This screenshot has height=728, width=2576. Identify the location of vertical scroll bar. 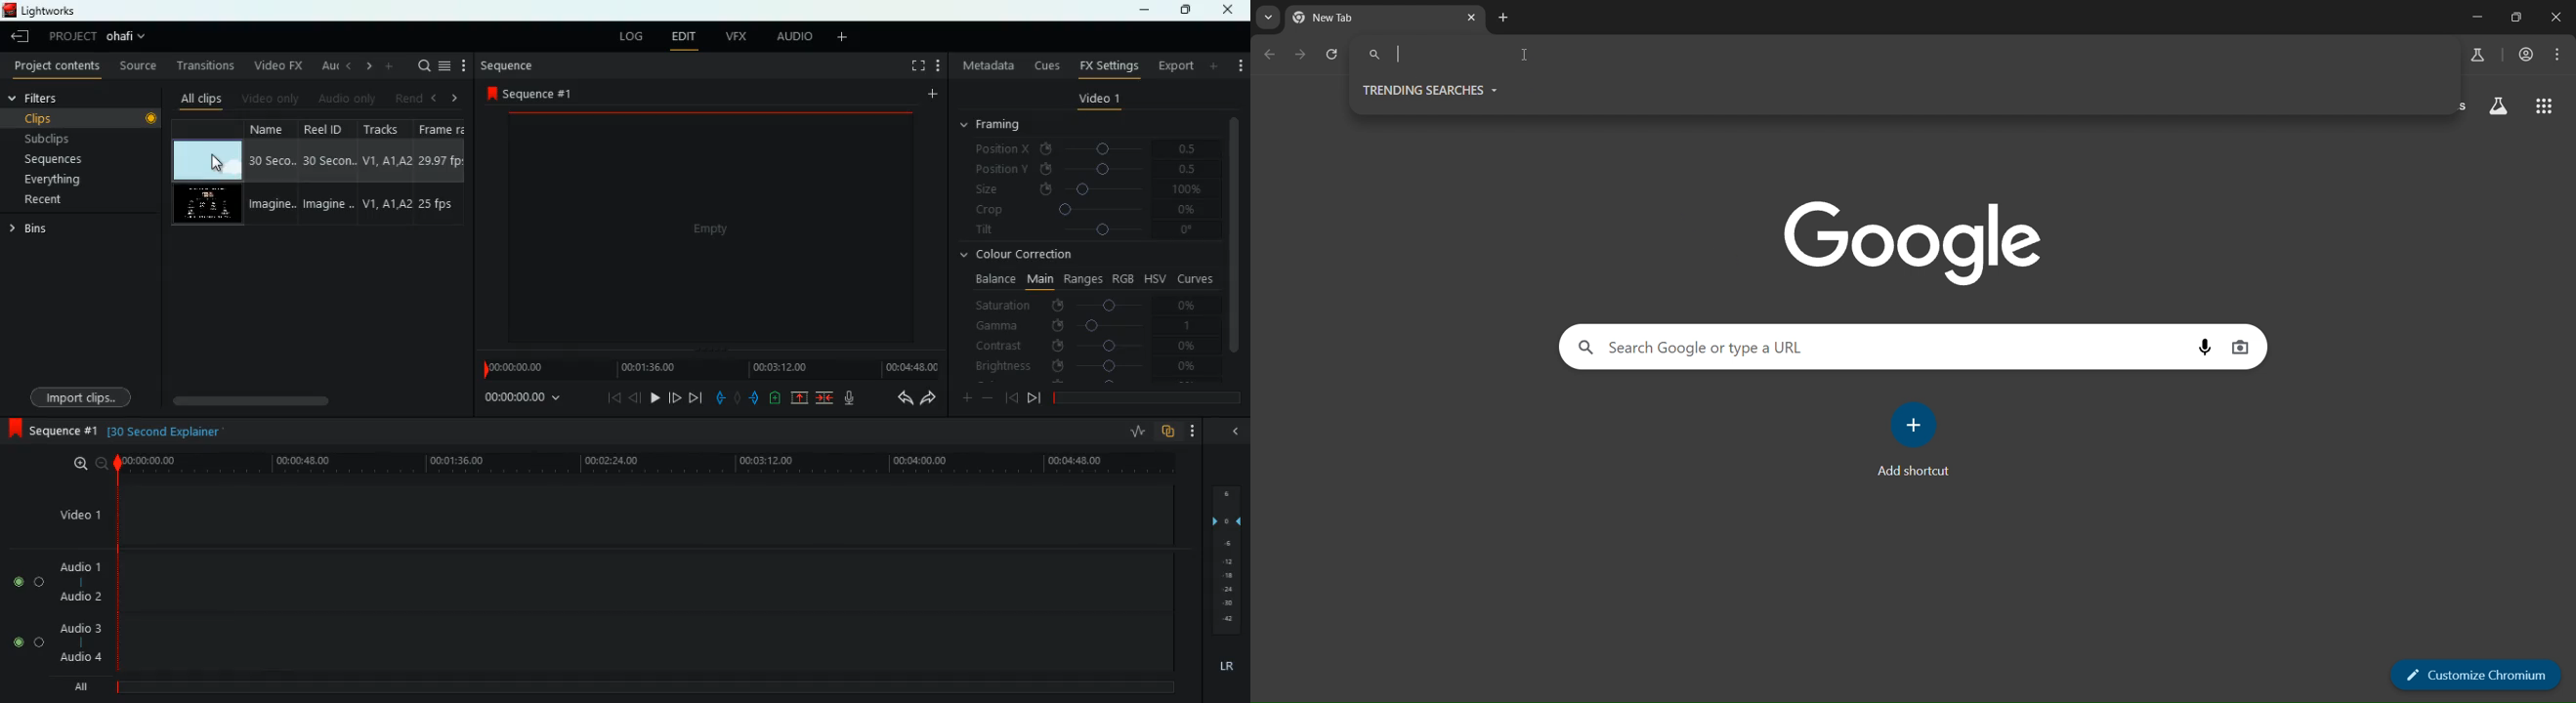
(1236, 235).